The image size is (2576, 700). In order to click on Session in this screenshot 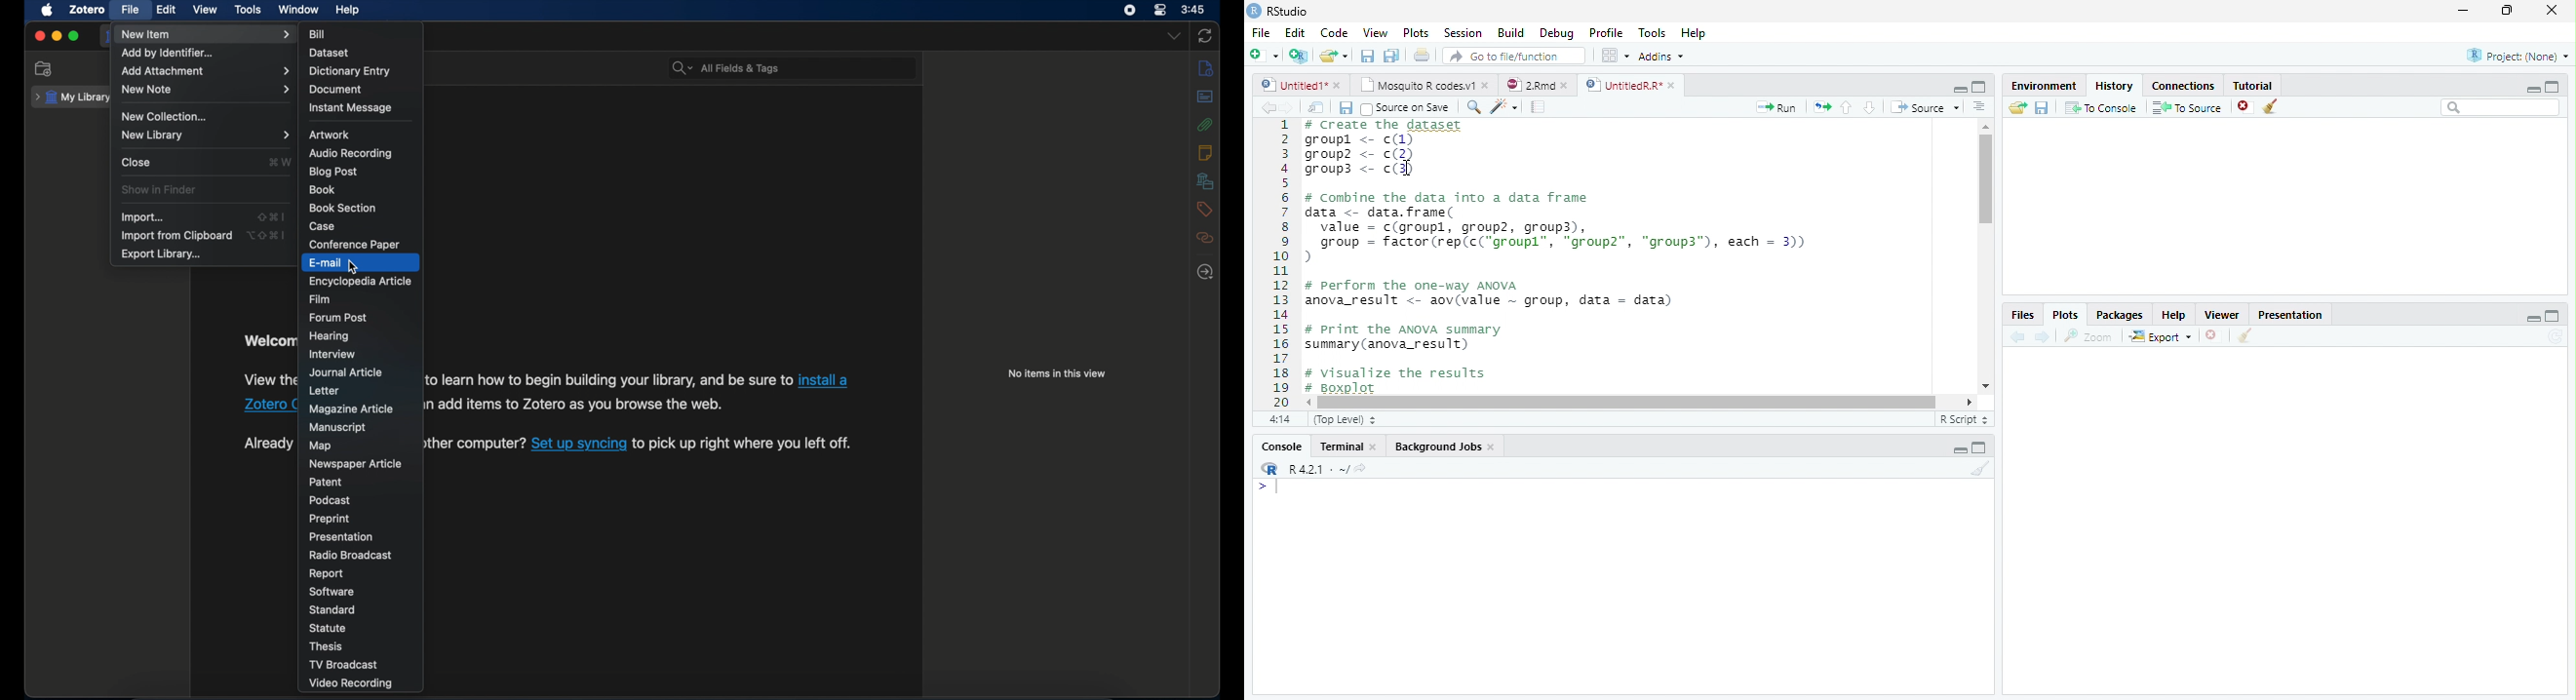, I will do `click(1464, 33)`.